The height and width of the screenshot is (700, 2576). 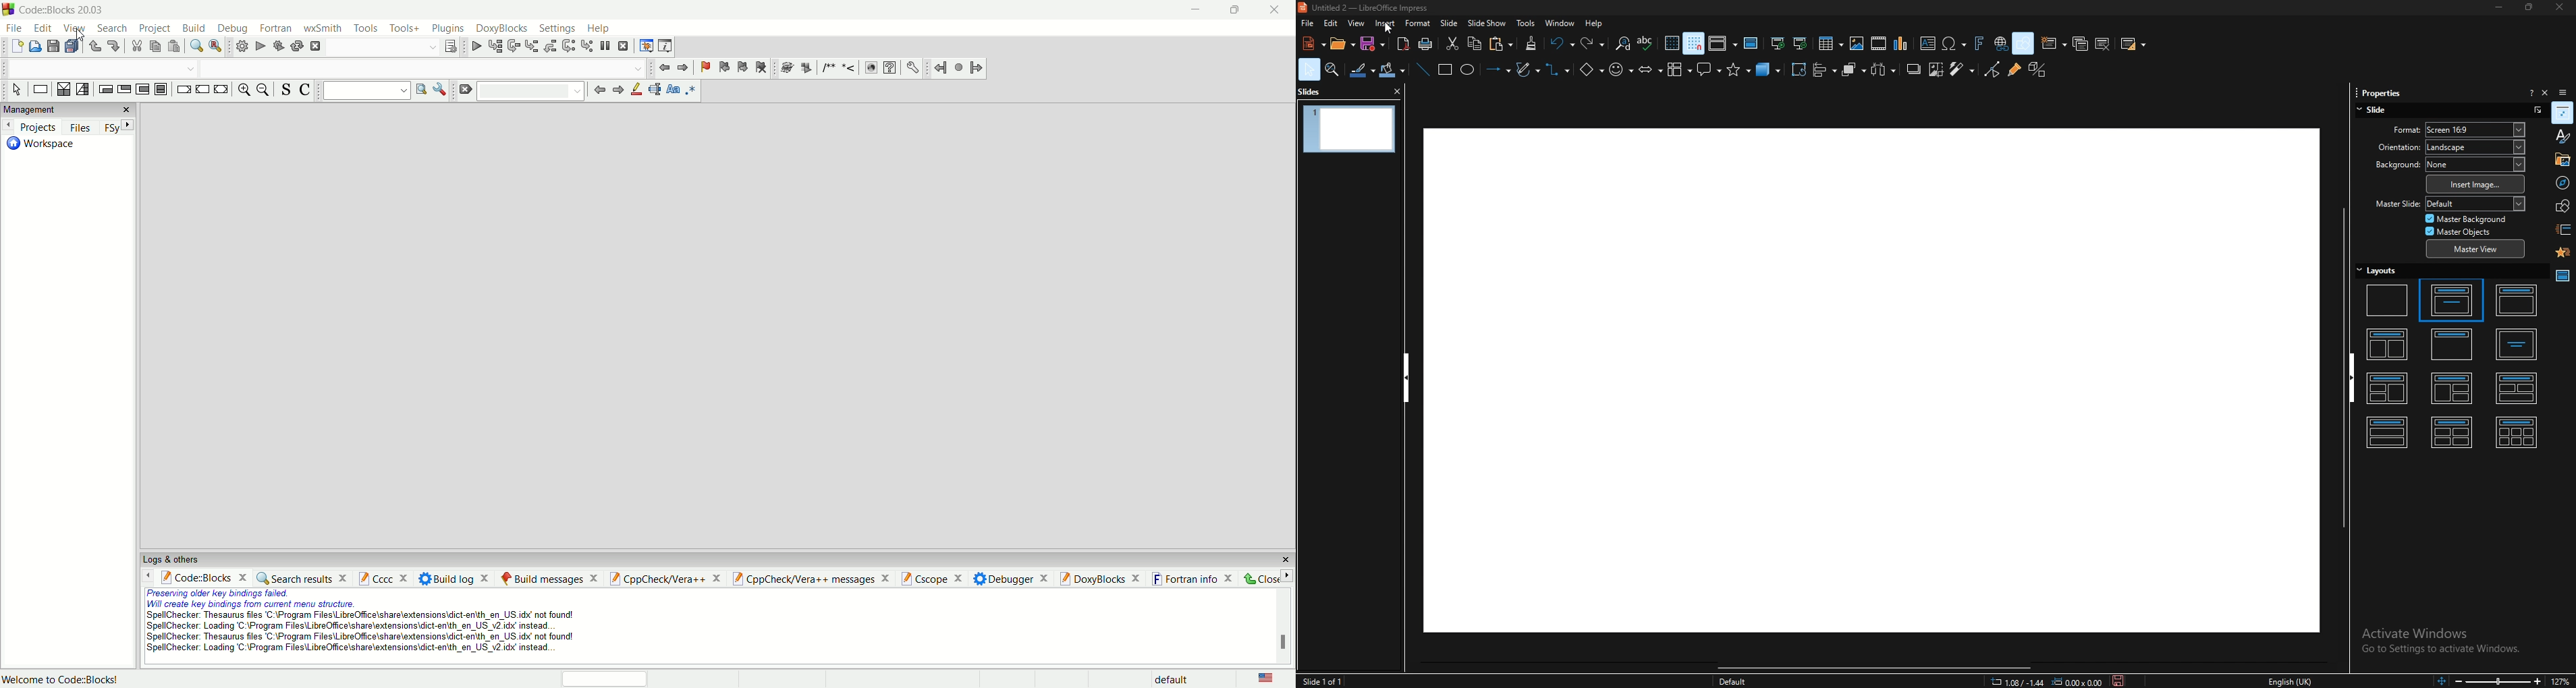 I want to click on slide, so click(x=1451, y=23).